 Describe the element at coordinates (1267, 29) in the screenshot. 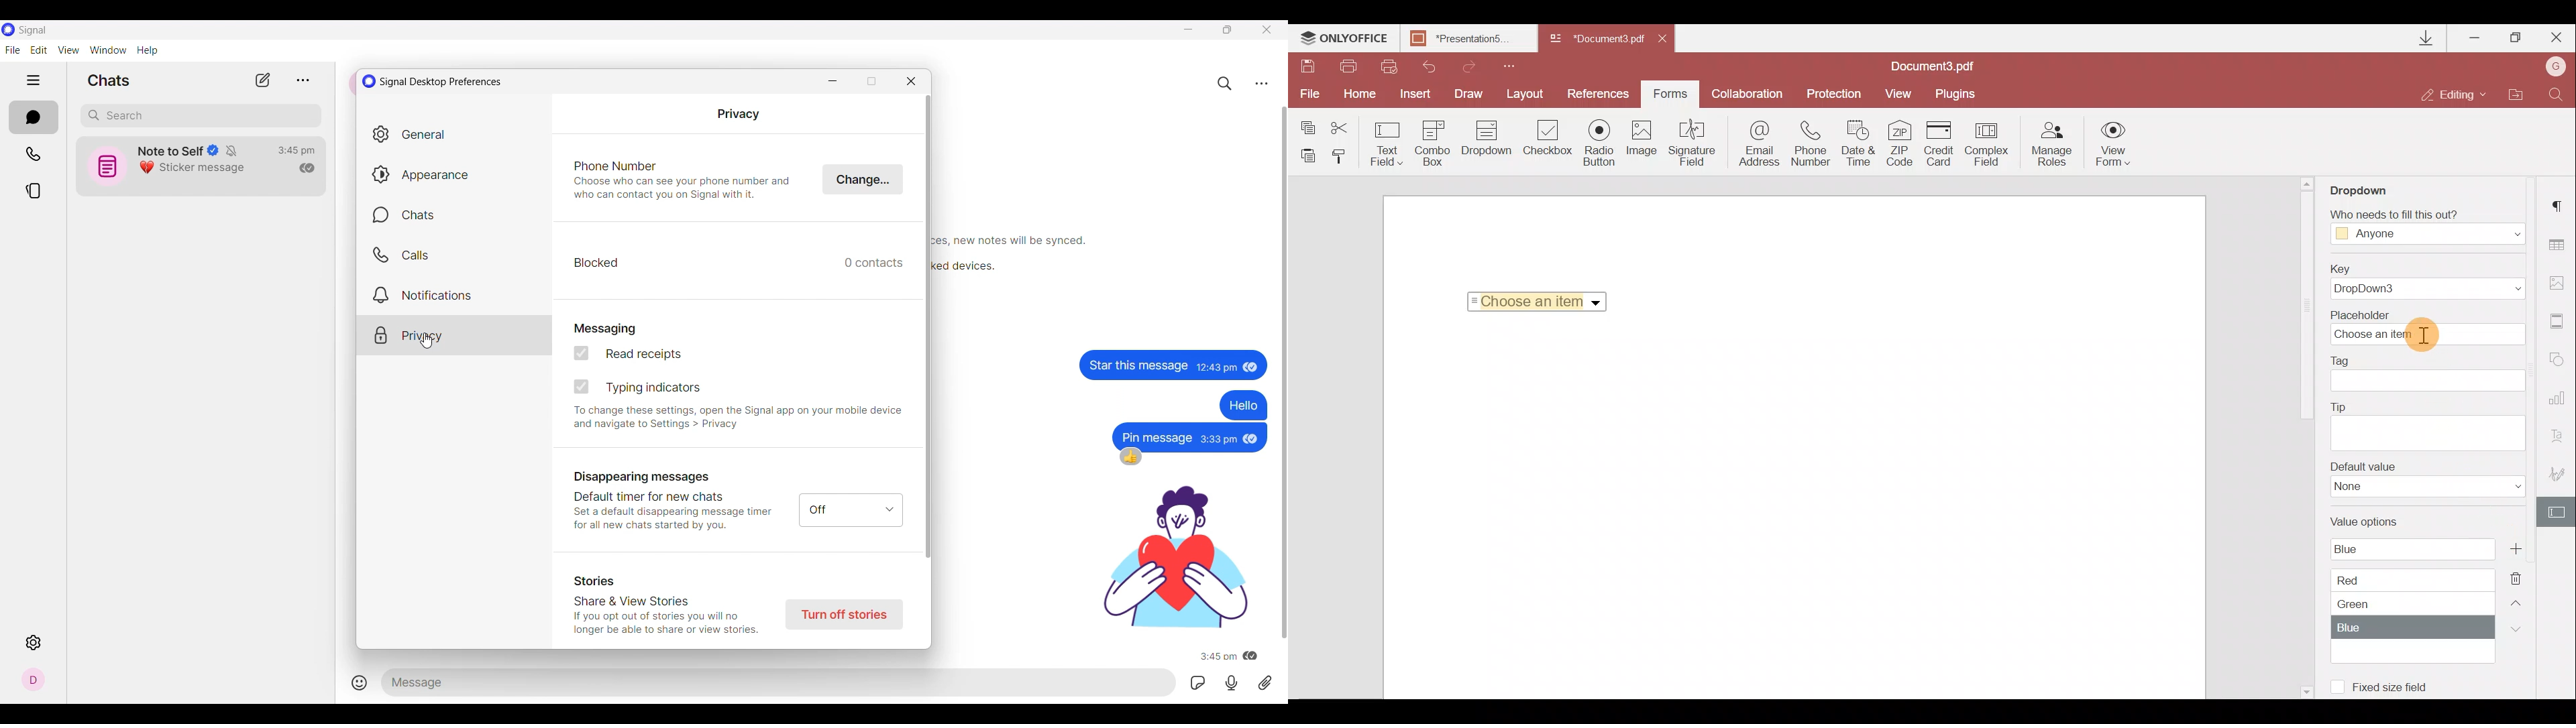

I see `Close interface` at that location.